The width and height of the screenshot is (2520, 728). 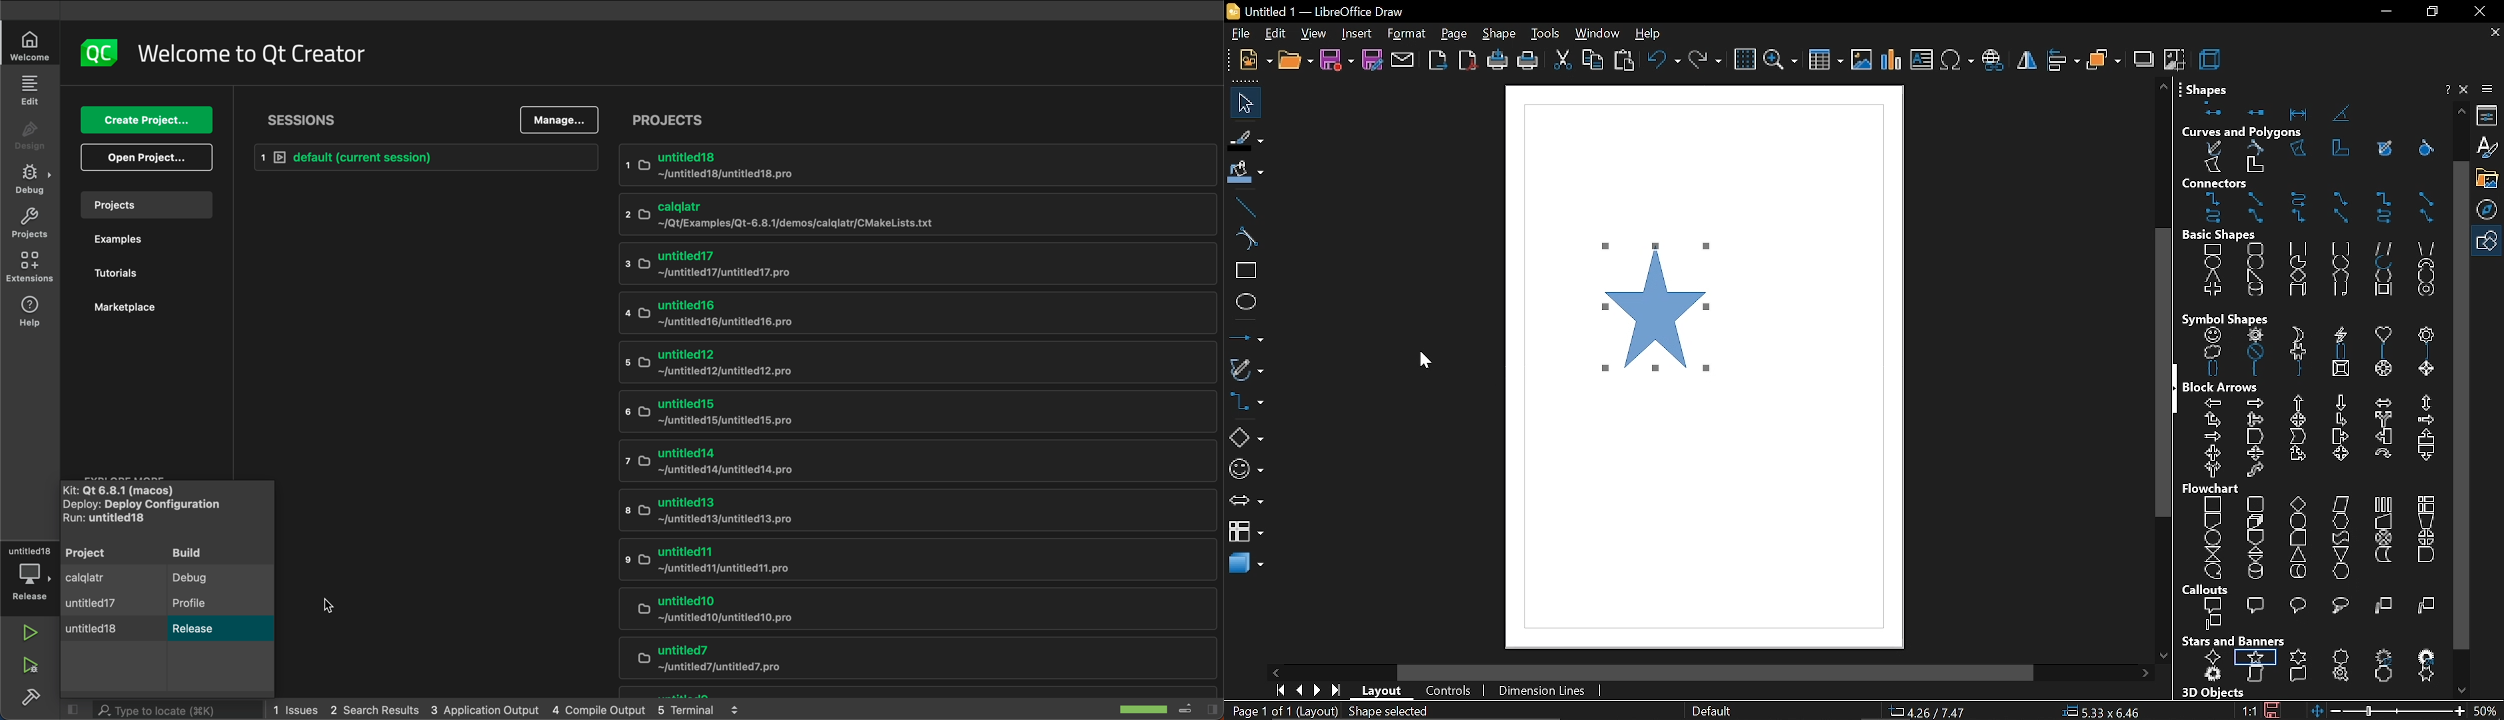 I want to click on calqlatr, so click(x=94, y=578).